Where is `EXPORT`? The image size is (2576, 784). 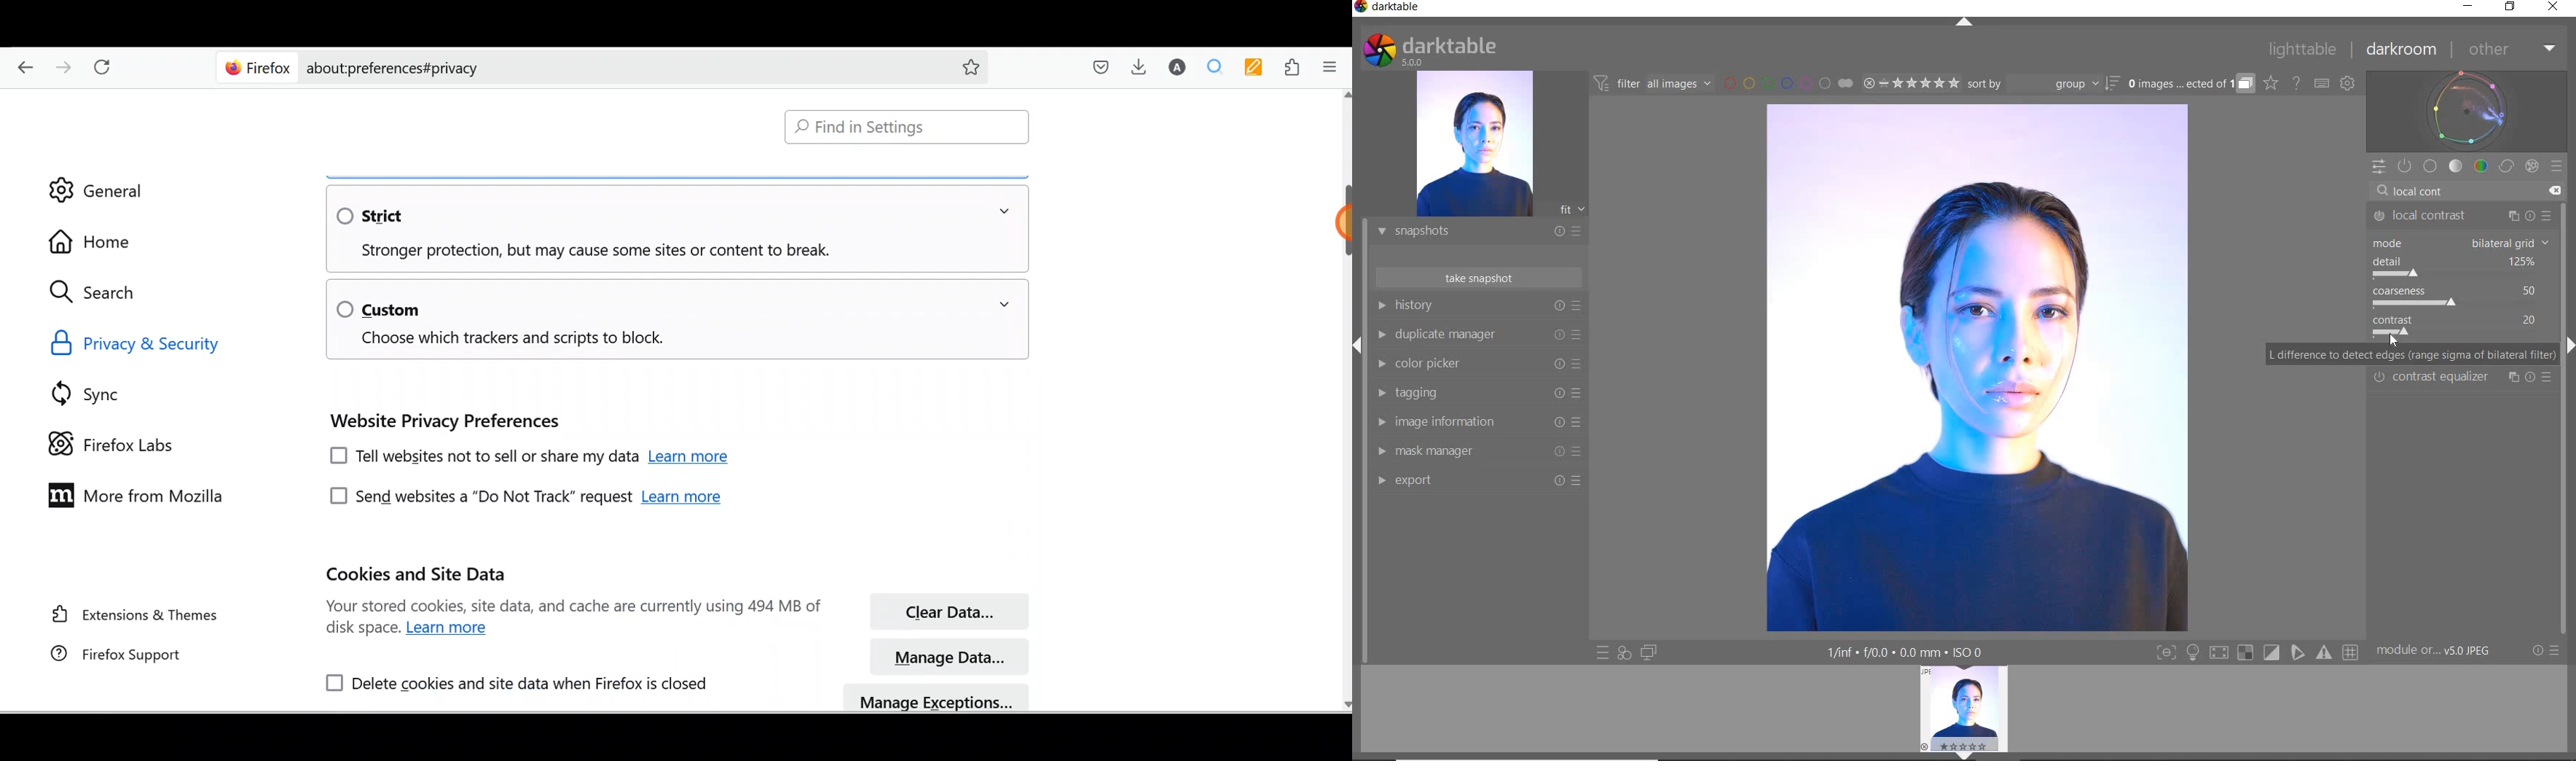 EXPORT is located at coordinates (1474, 480).